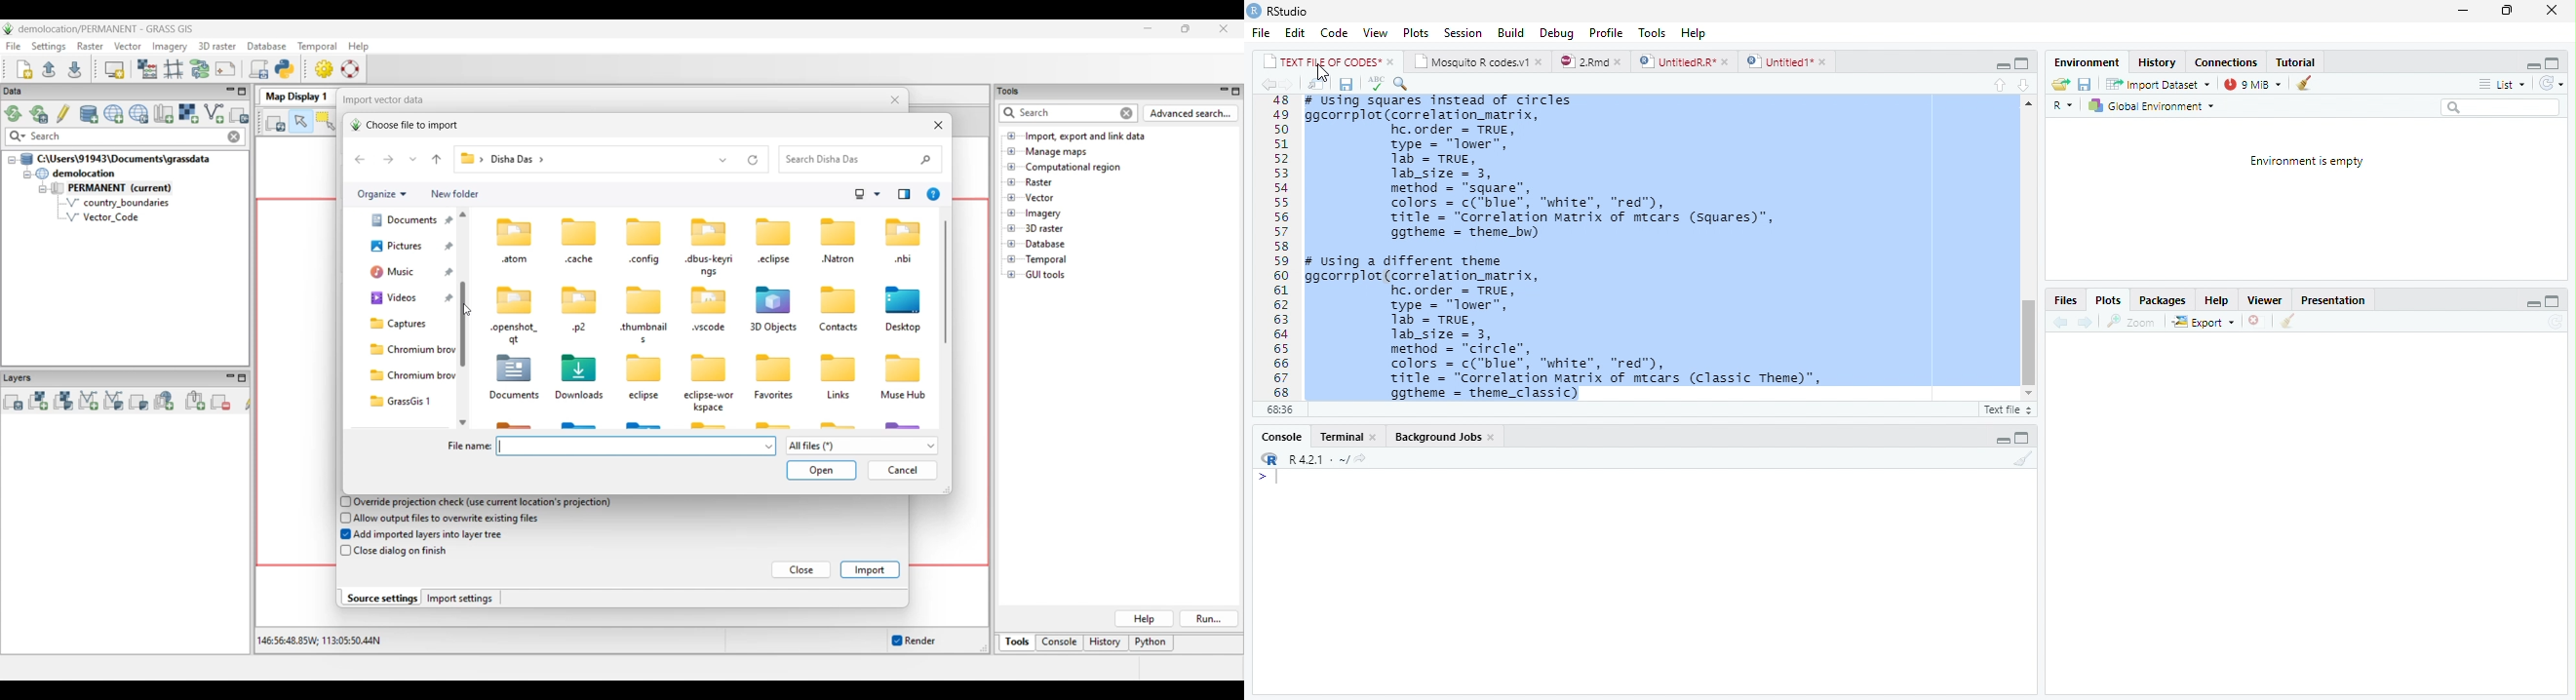 The image size is (2576, 700). What do you see at coordinates (2158, 106) in the screenshot?
I see ` Global Environment +` at bounding box center [2158, 106].